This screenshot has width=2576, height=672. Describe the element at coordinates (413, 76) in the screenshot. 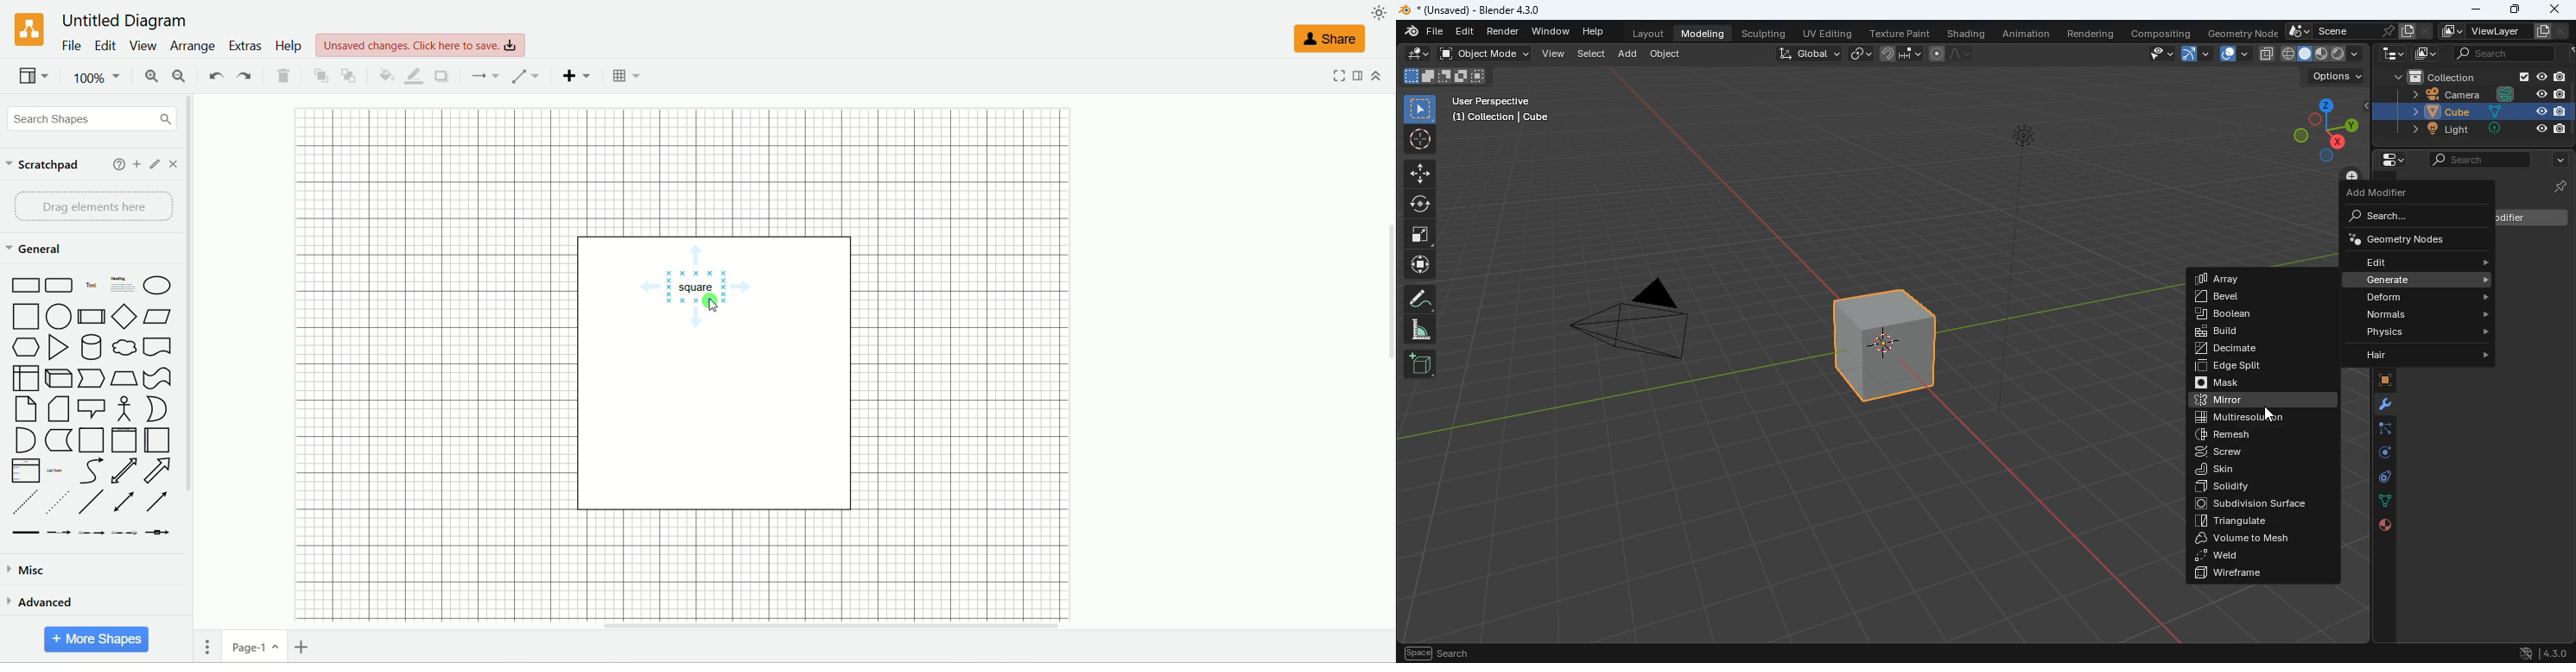

I see `line color` at that location.